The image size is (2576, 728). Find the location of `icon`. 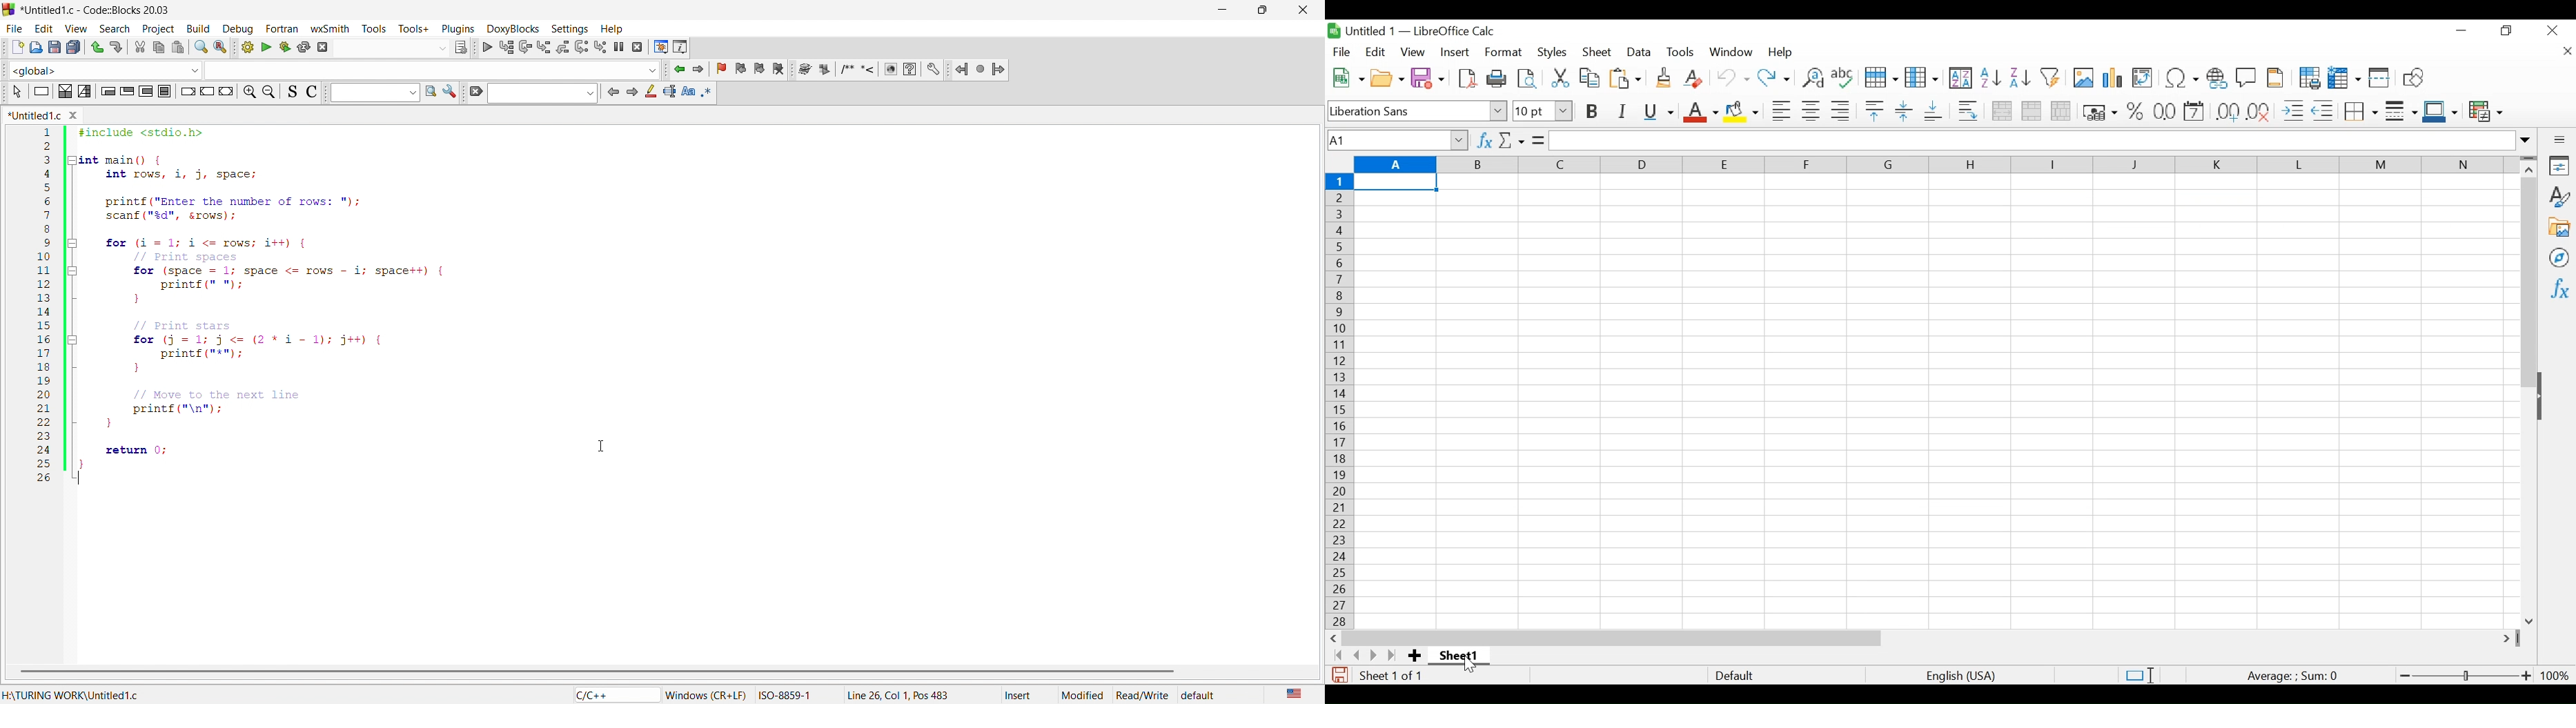

icon is located at coordinates (185, 92).